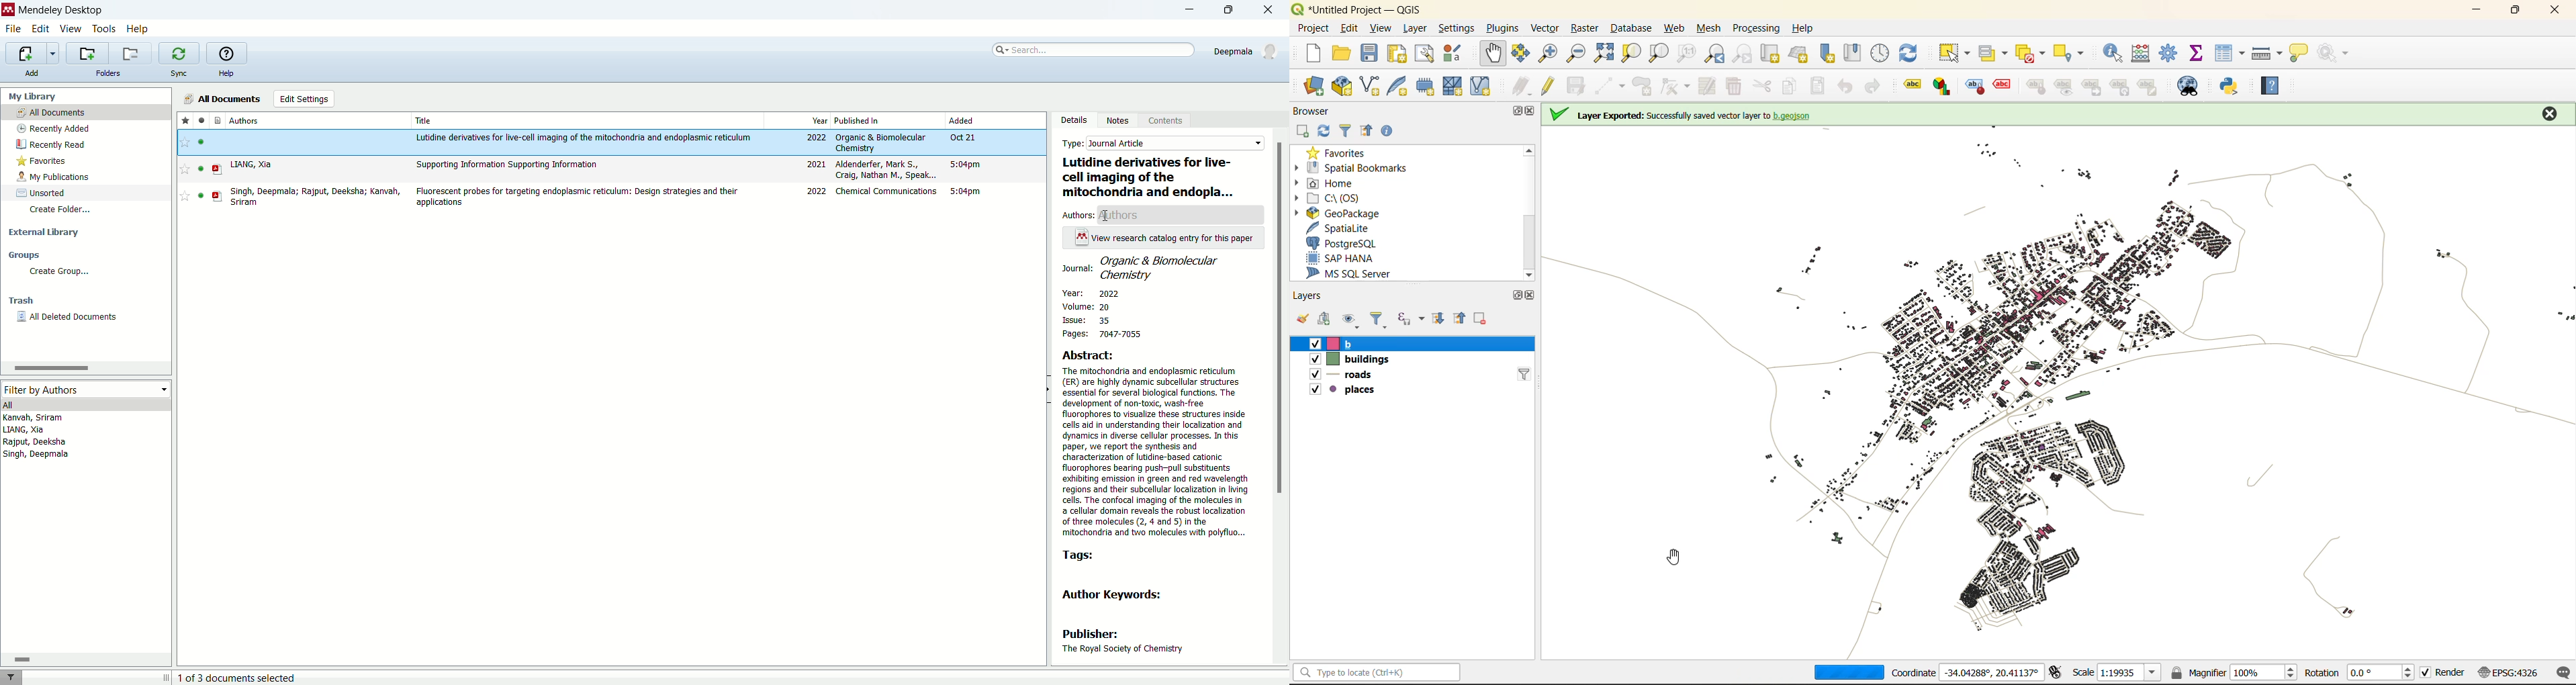  What do you see at coordinates (1117, 123) in the screenshot?
I see `notes` at bounding box center [1117, 123].